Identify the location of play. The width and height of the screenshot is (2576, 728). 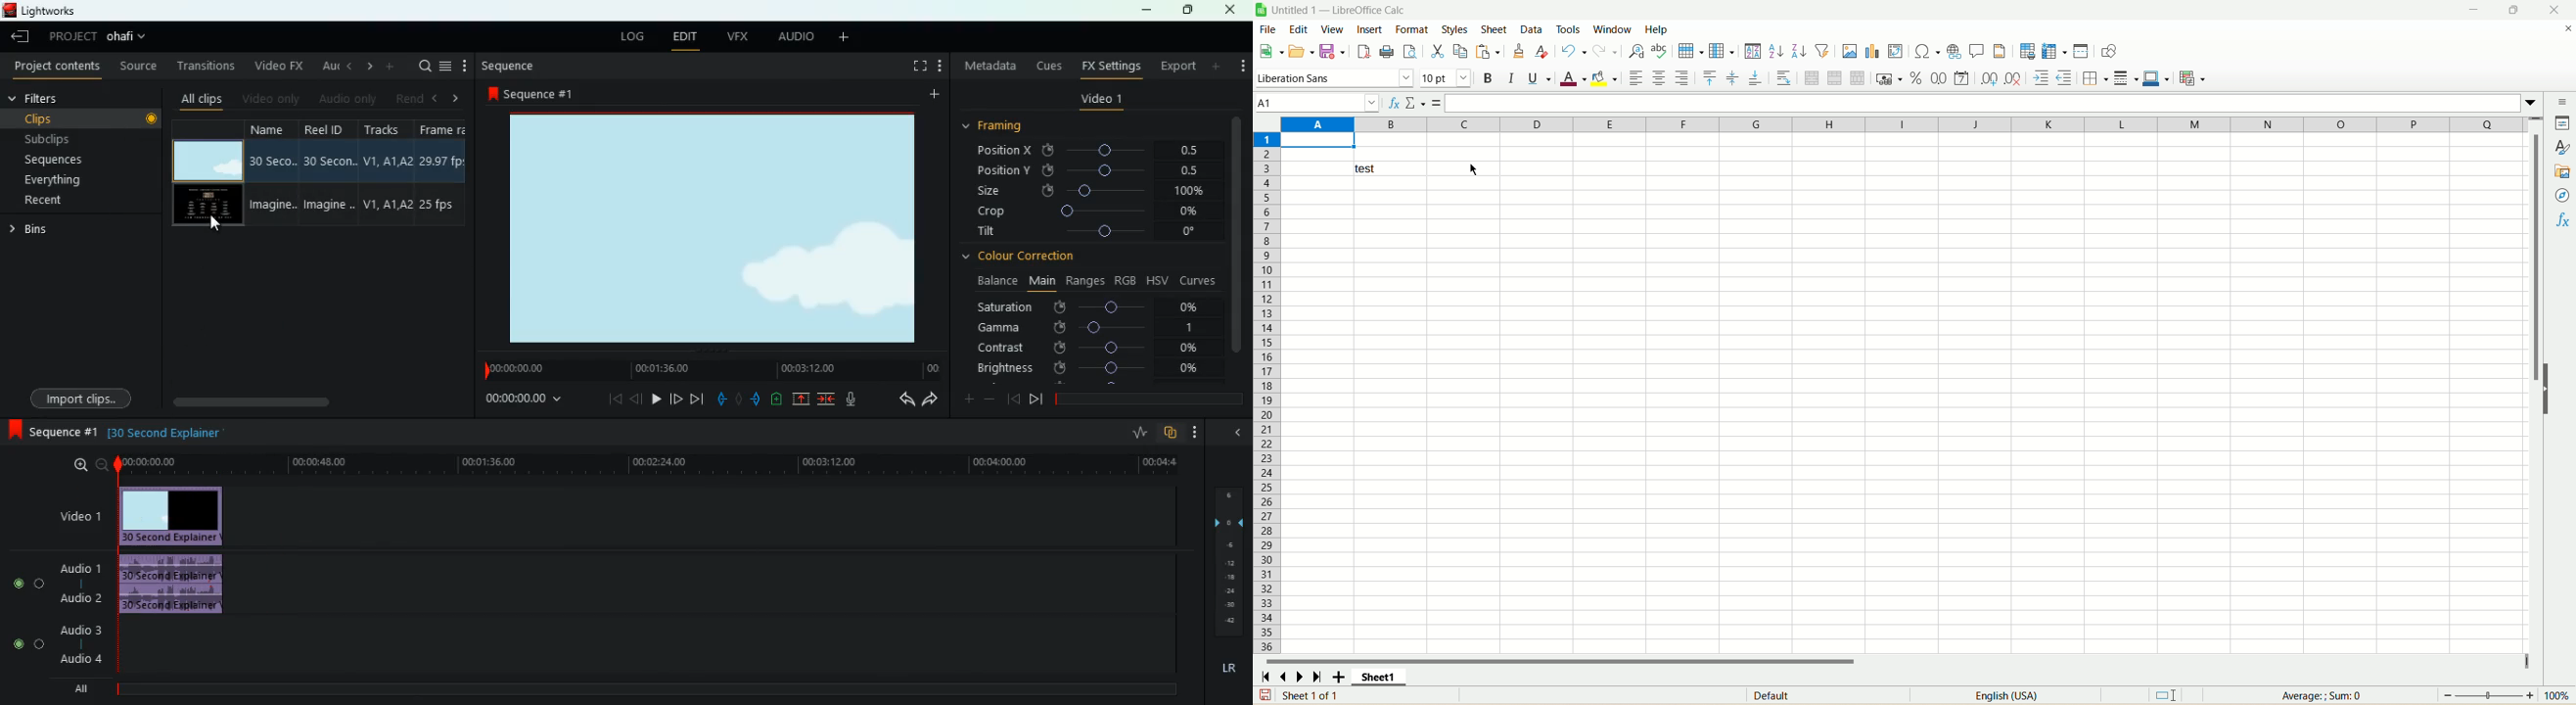
(653, 399).